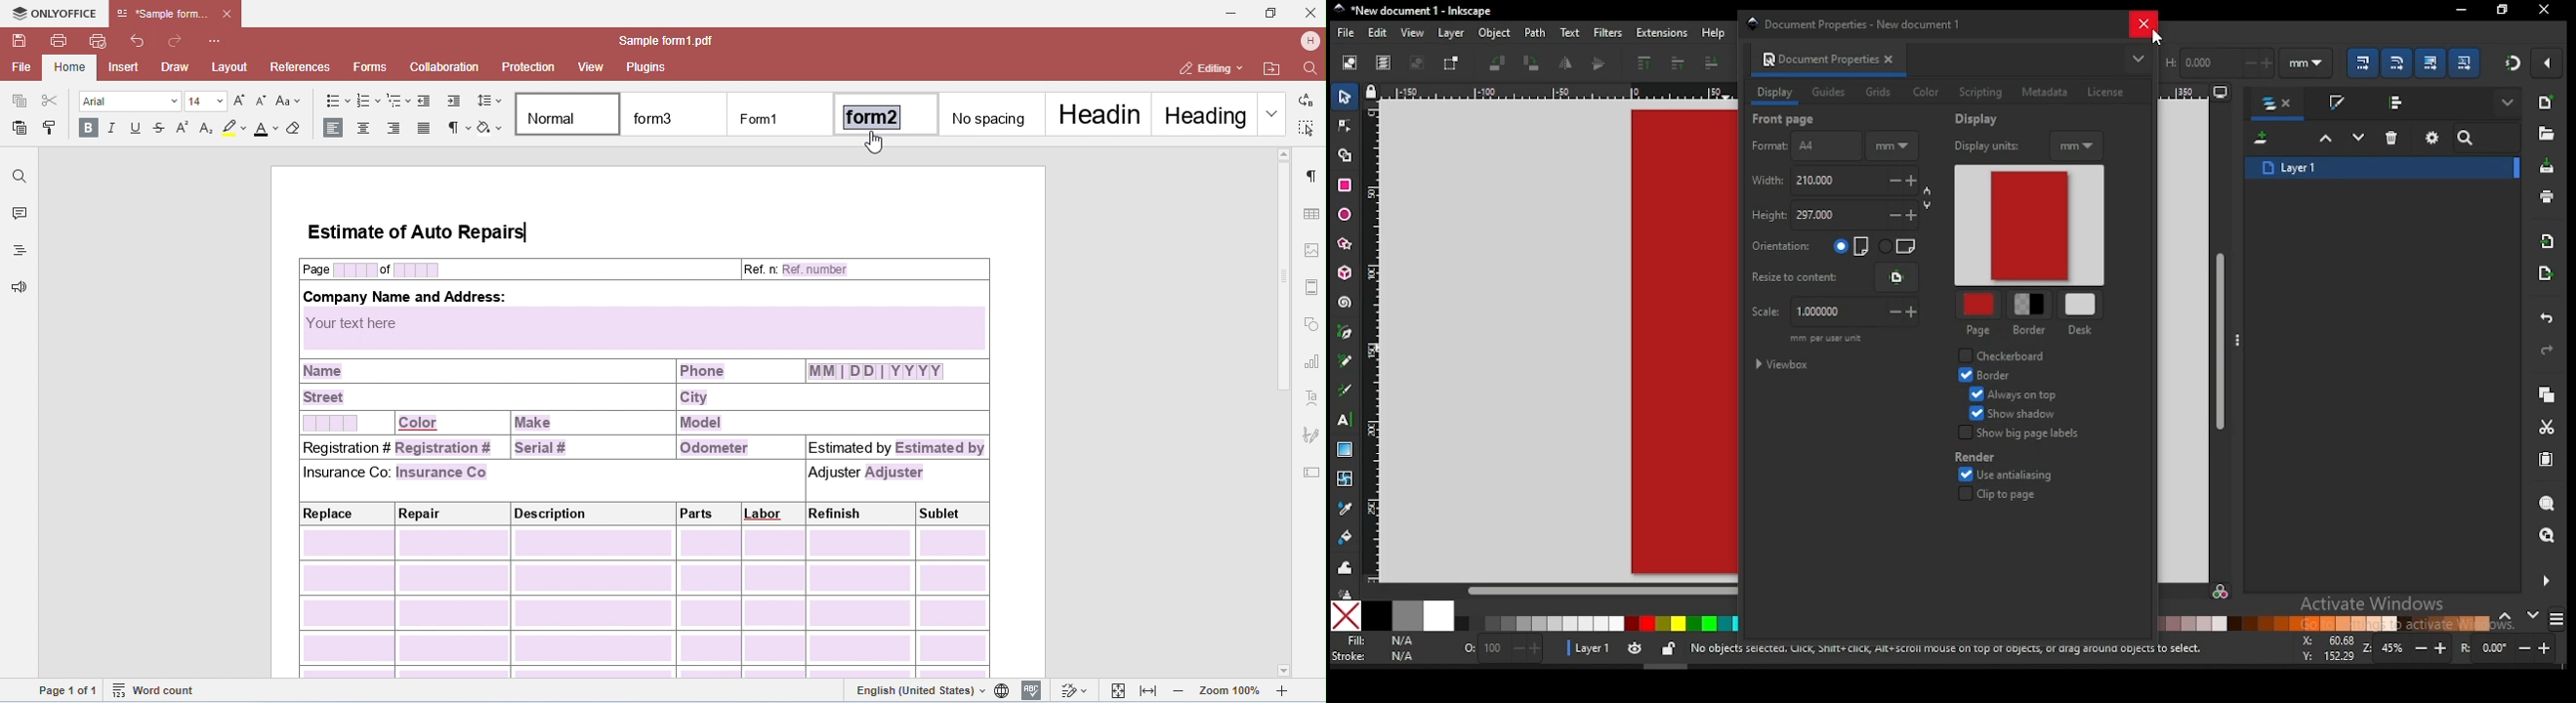  Describe the element at coordinates (2030, 227) in the screenshot. I see `document display` at that location.